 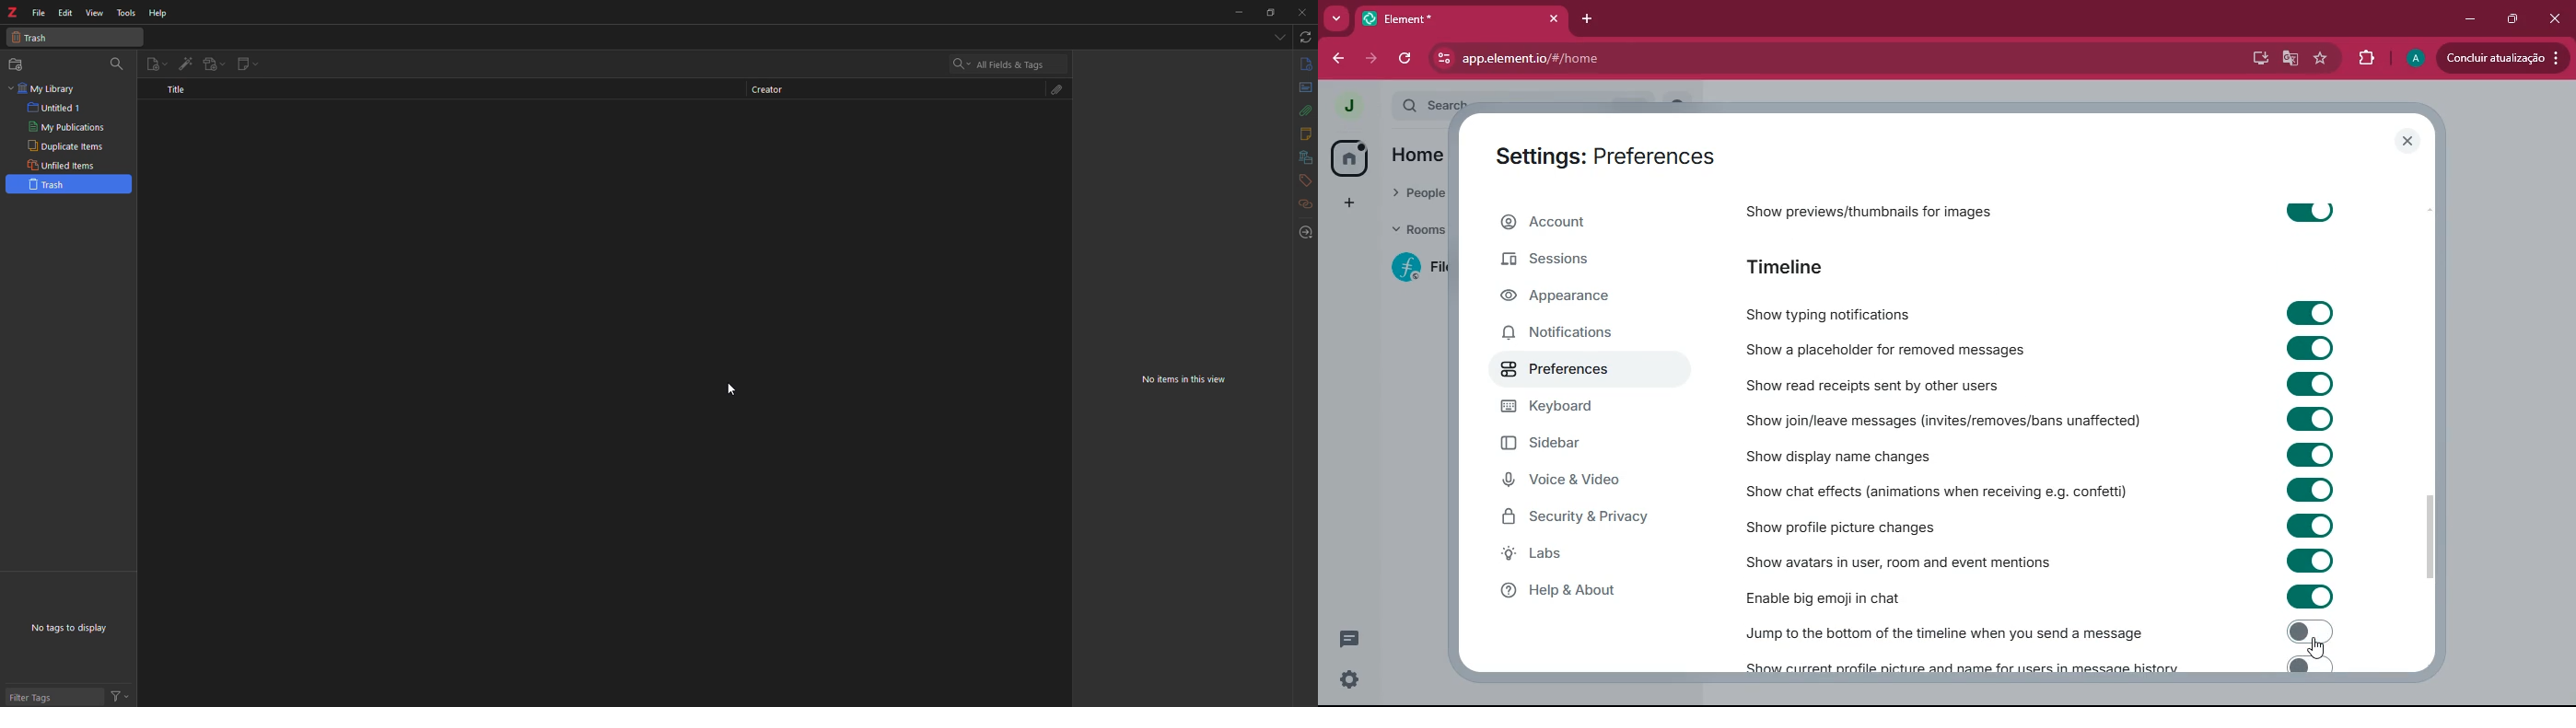 What do you see at coordinates (1340, 106) in the screenshot?
I see `j` at bounding box center [1340, 106].